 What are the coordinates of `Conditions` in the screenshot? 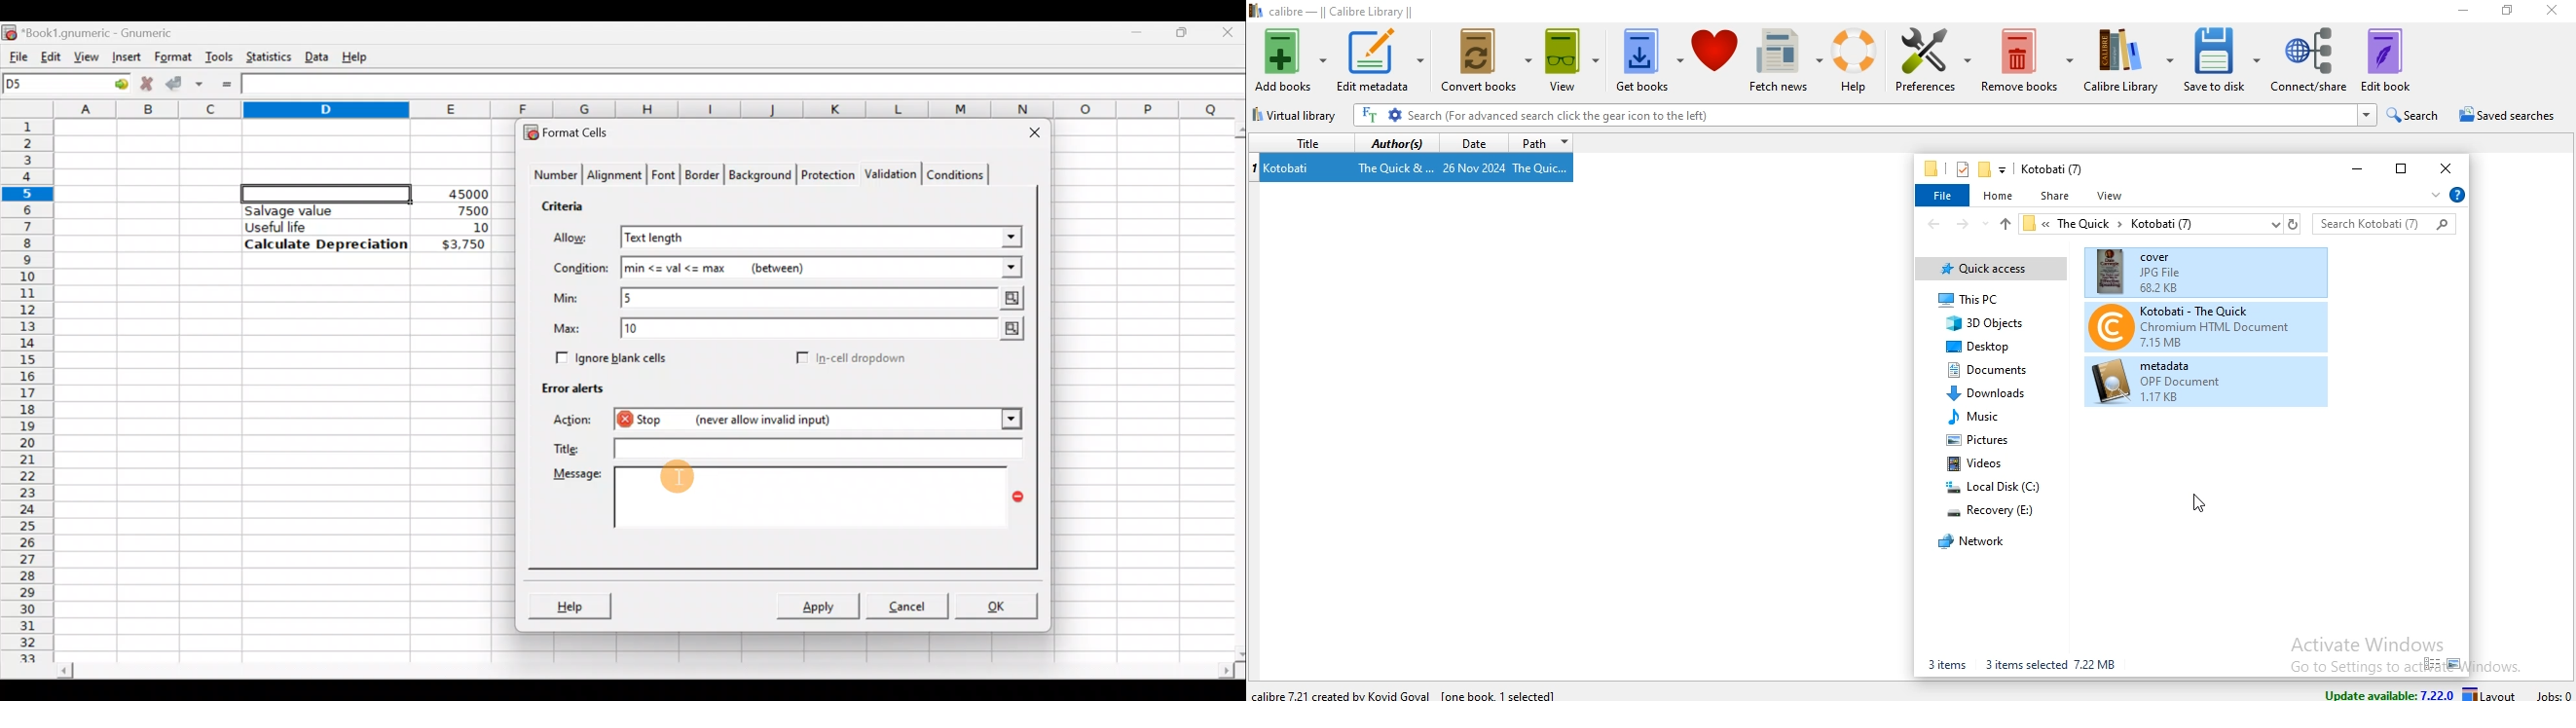 It's located at (955, 174).